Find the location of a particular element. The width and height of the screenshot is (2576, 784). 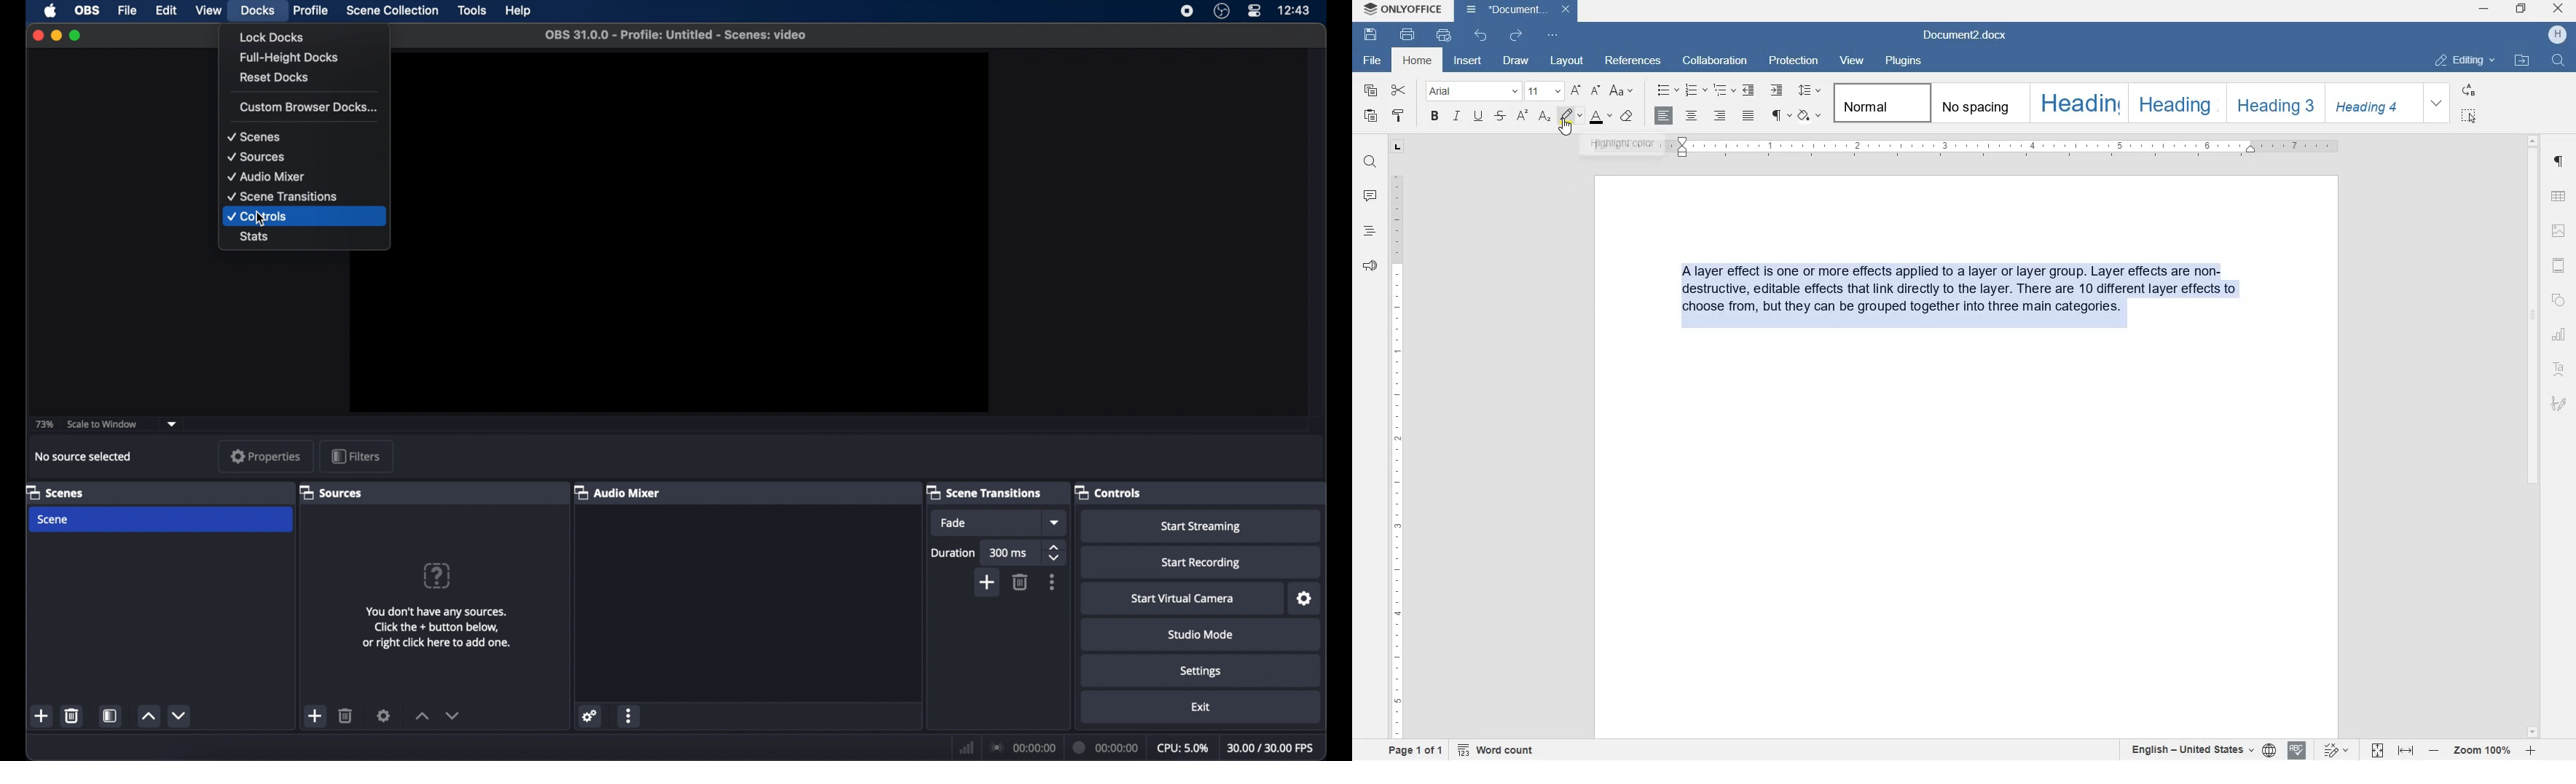

FIT TO PAGE OR WIDTH is located at coordinates (2394, 752).